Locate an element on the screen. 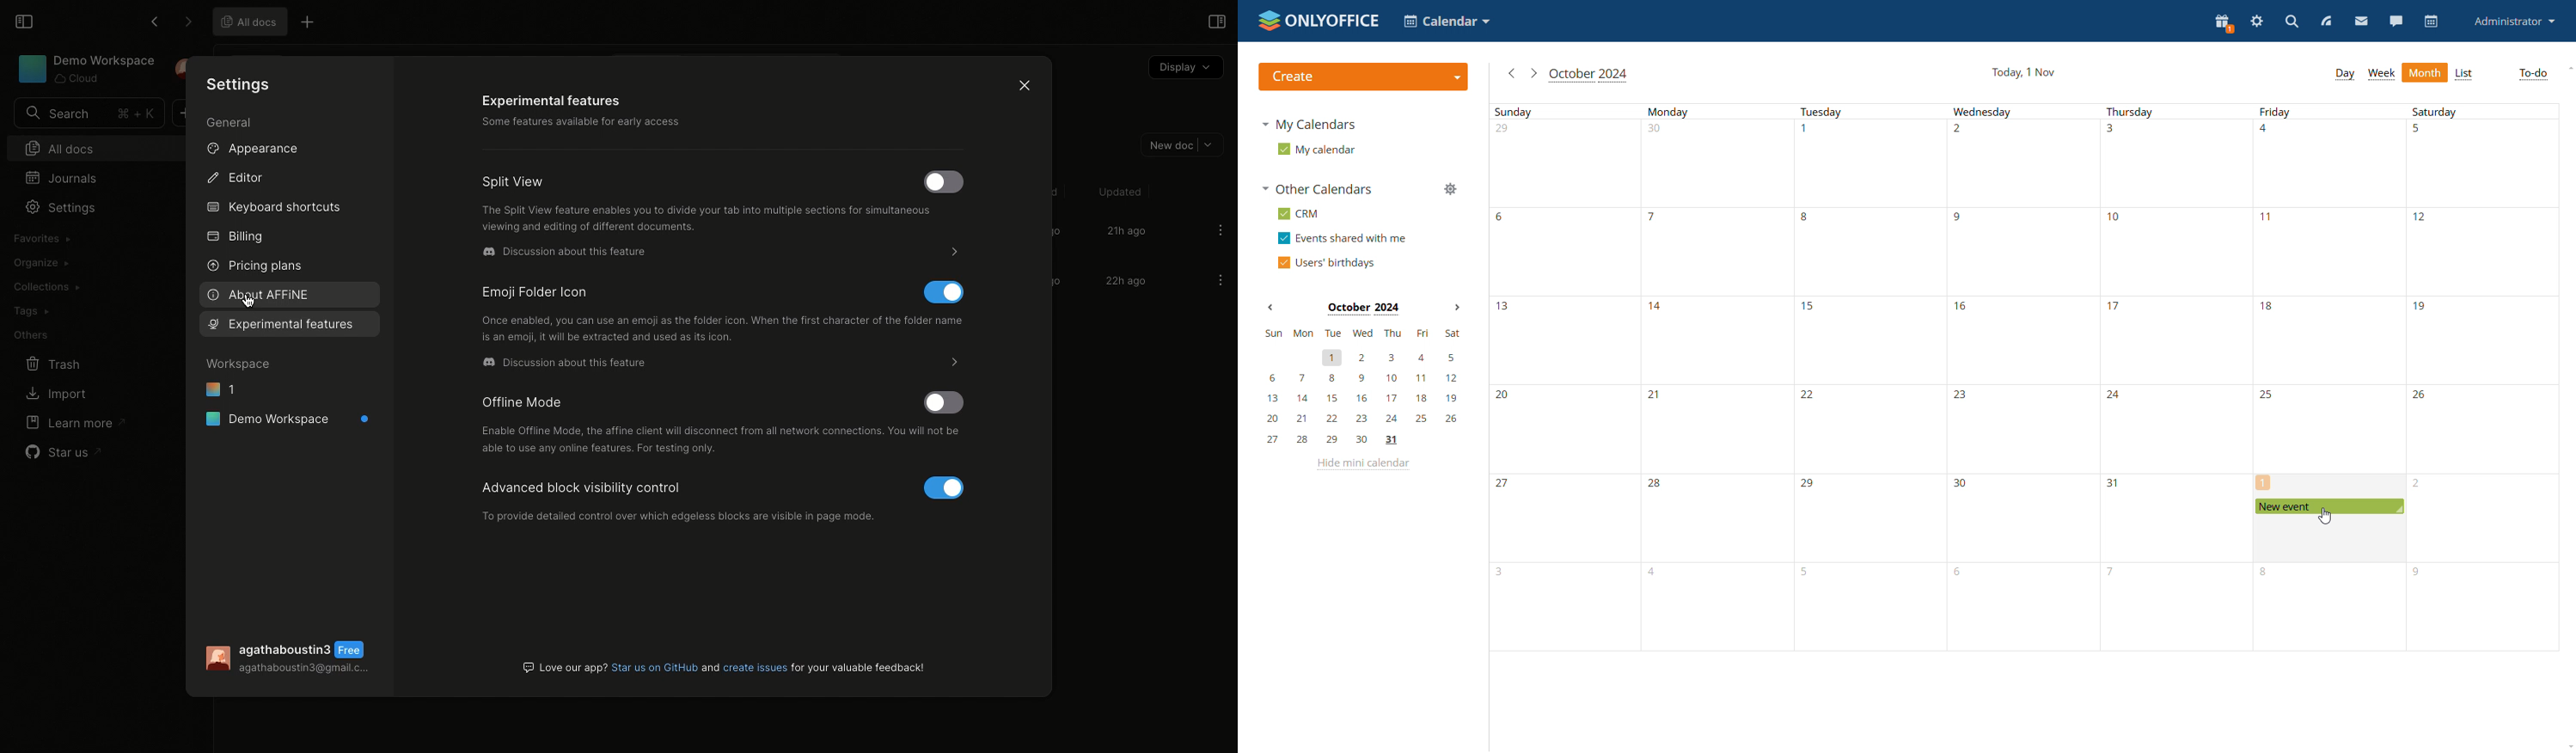 This screenshot has width=2576, height=756. Collapse sidebar is located at coordinates (22, 20).